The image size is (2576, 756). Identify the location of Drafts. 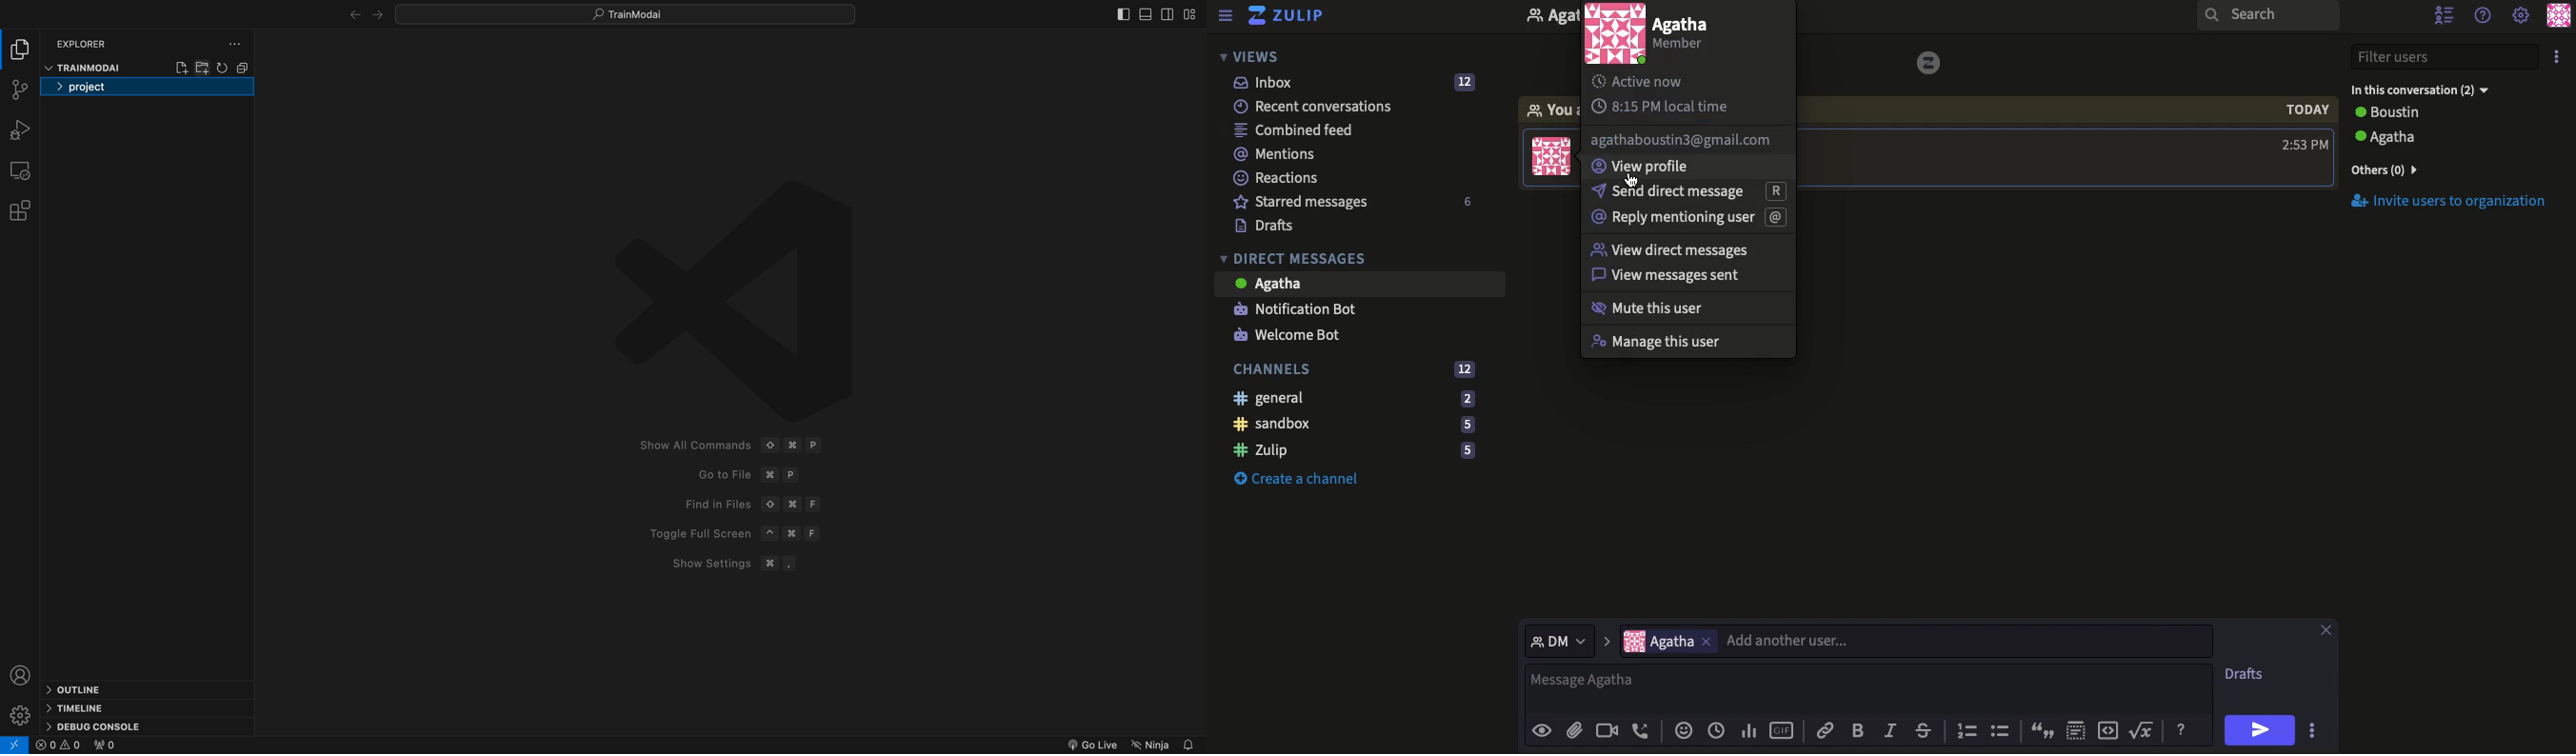
(2246, 673).